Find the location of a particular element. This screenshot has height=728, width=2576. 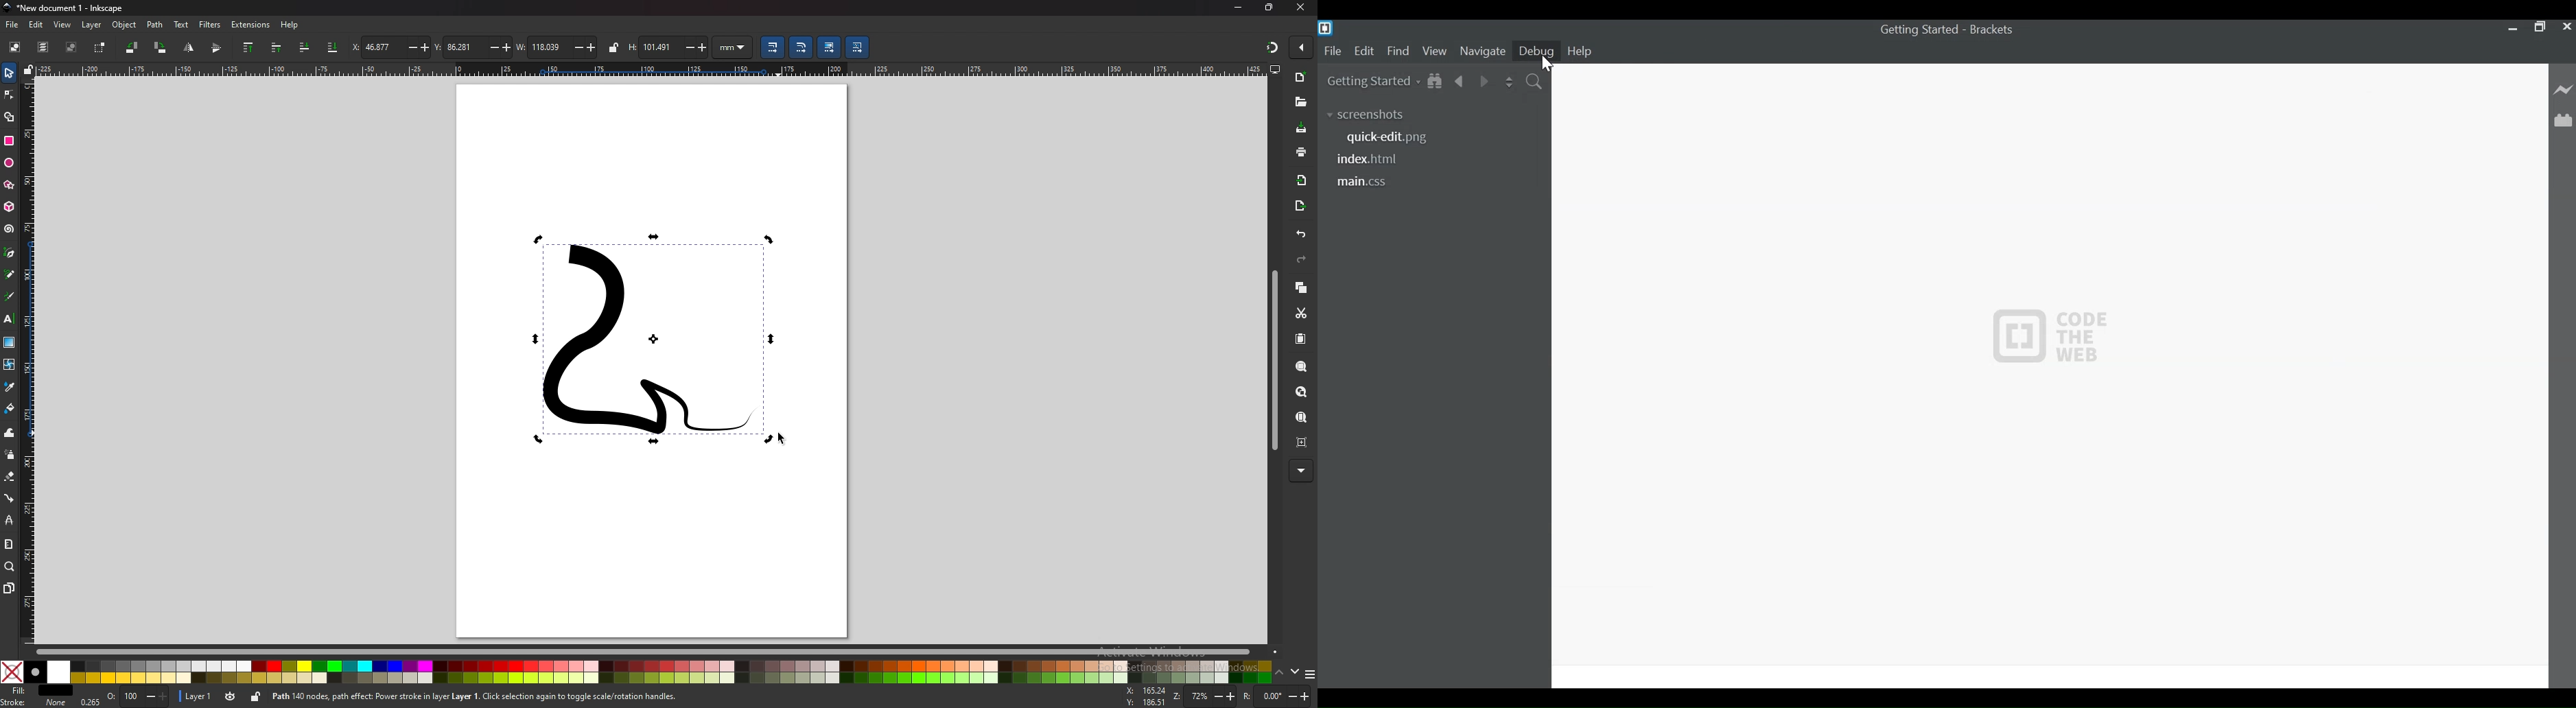

cursor is located at coordinates (780, 438).